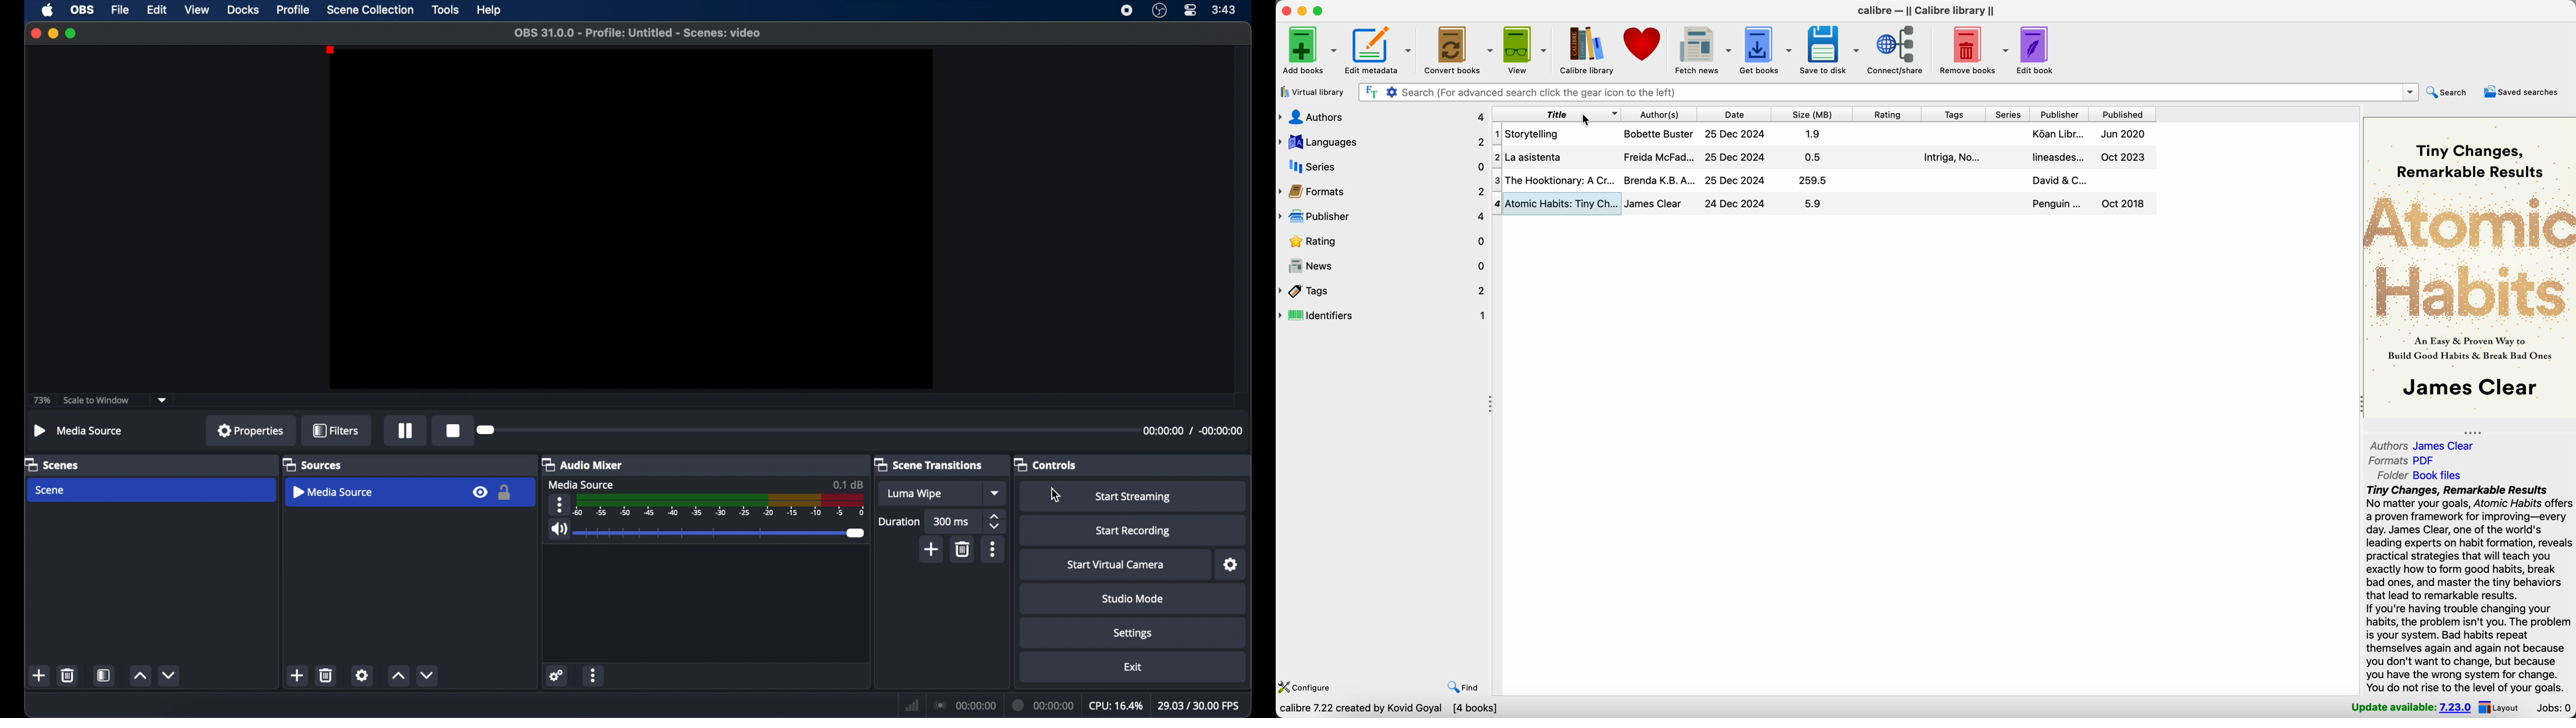 The image size is (2576, 728). I want to click on file, so click(121, 10).